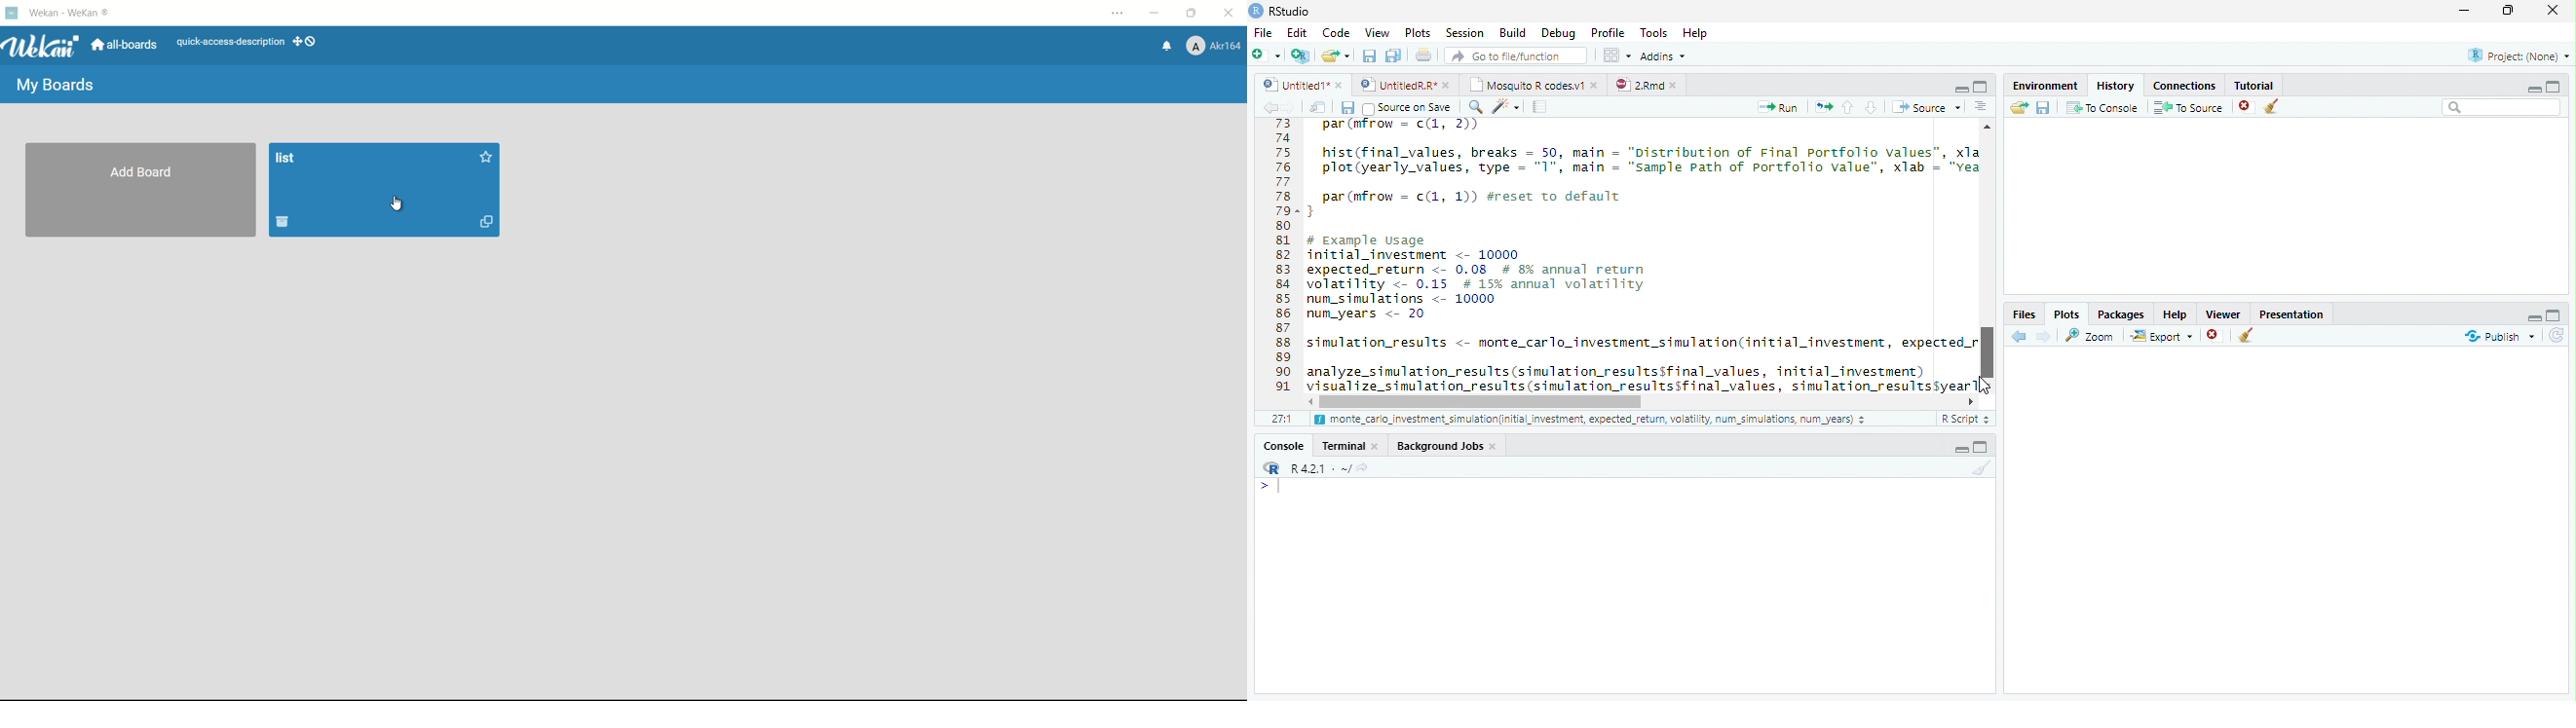 The width and height of the screenshot is (2576, 728). Describe the element at coordinates (1347, 107) in the screenshot. I see `Save` at that location.